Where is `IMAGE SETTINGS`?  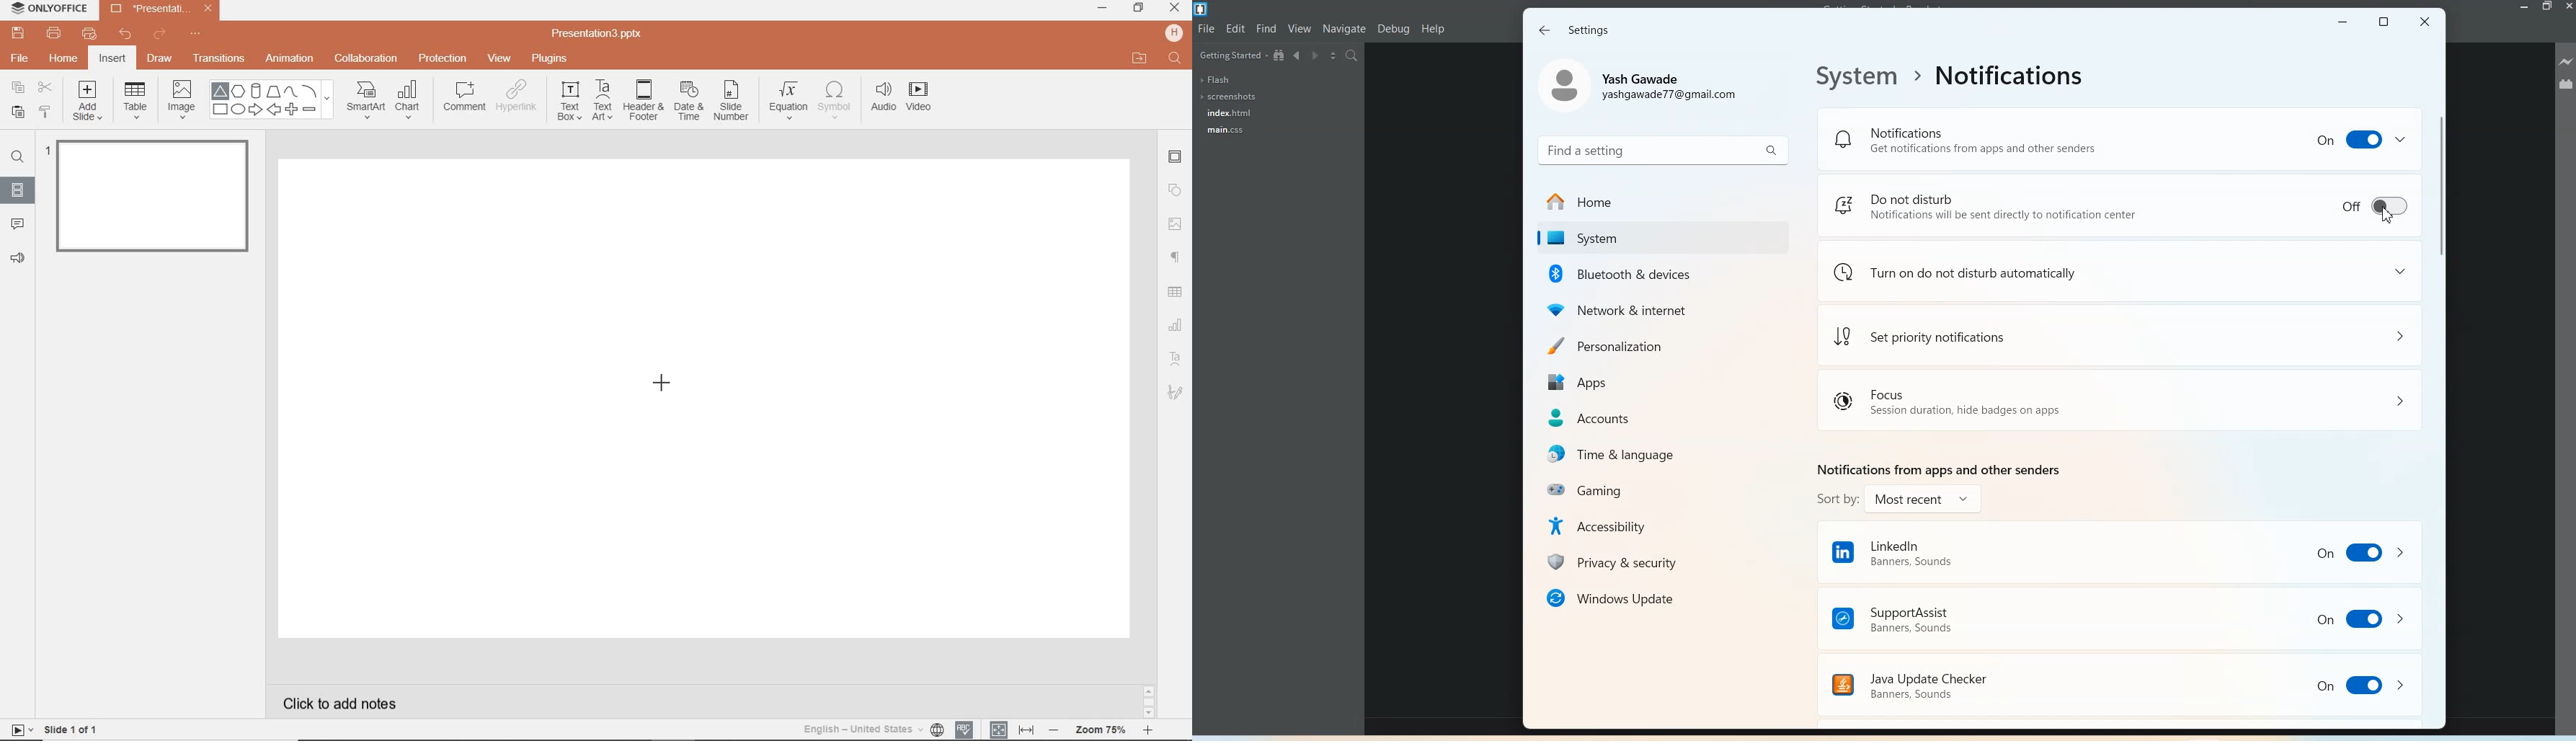 IMAGE SETTINGS is located at coordinates (1175, 224).